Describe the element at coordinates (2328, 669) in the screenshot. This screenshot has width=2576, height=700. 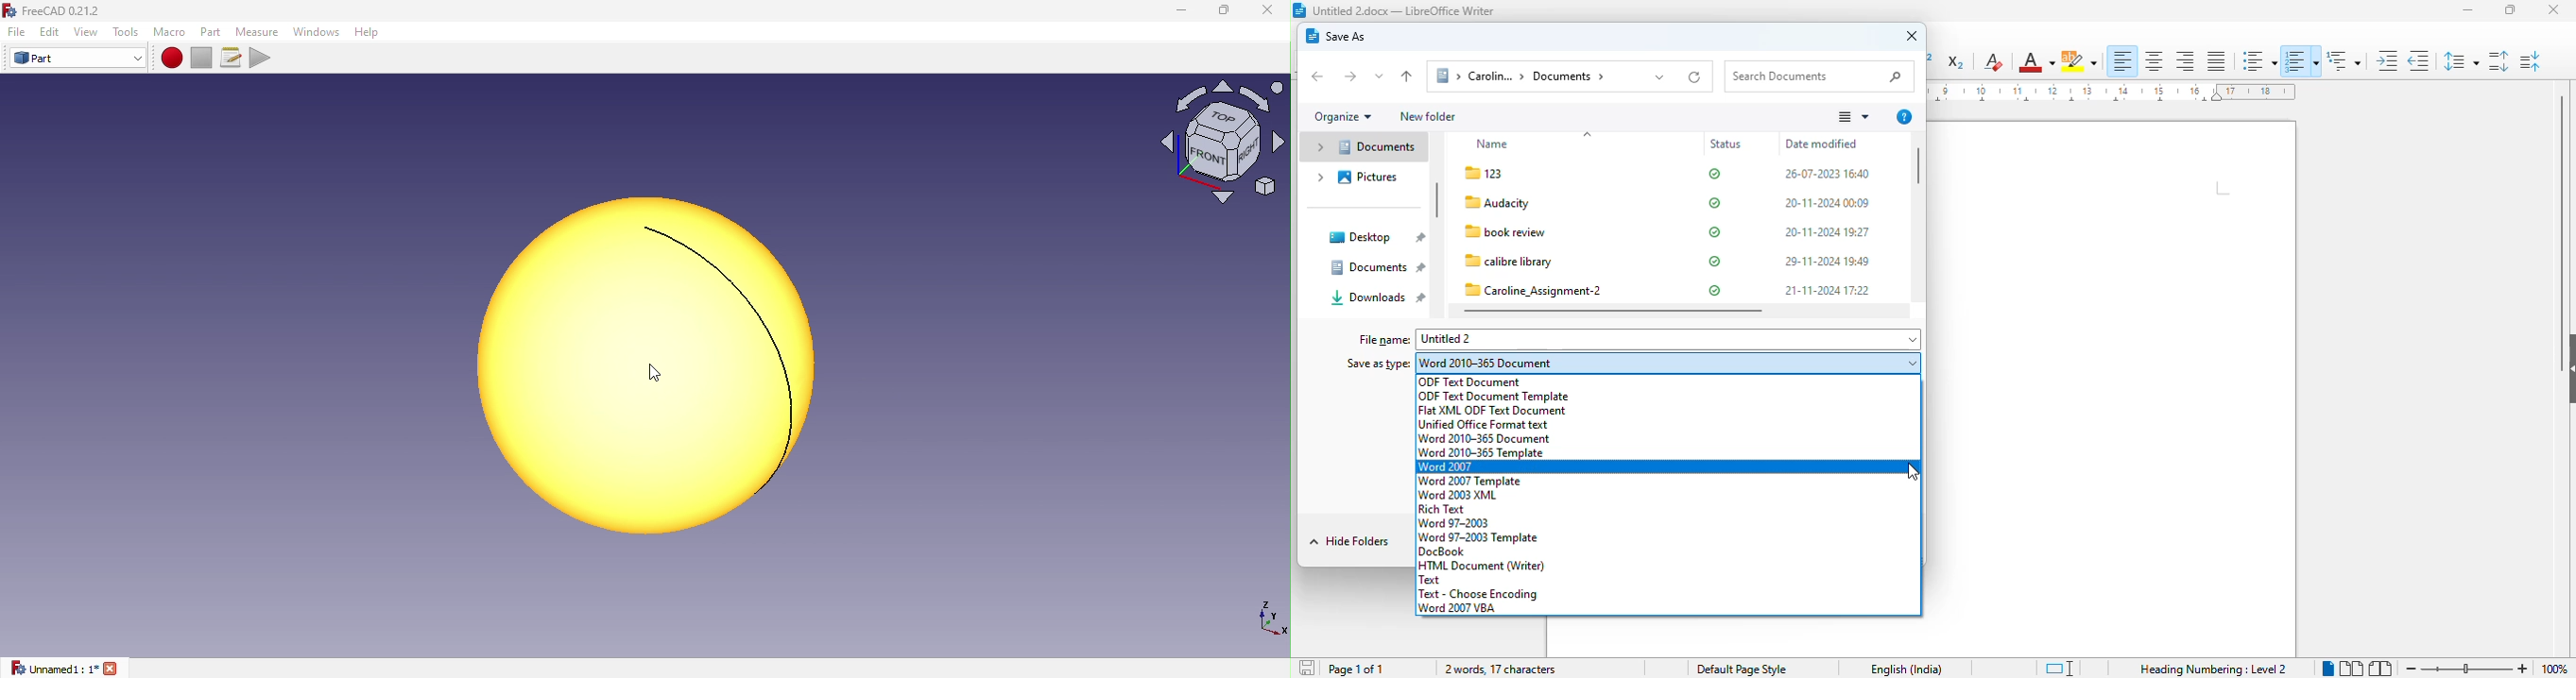
I see `single-page view` at that location.